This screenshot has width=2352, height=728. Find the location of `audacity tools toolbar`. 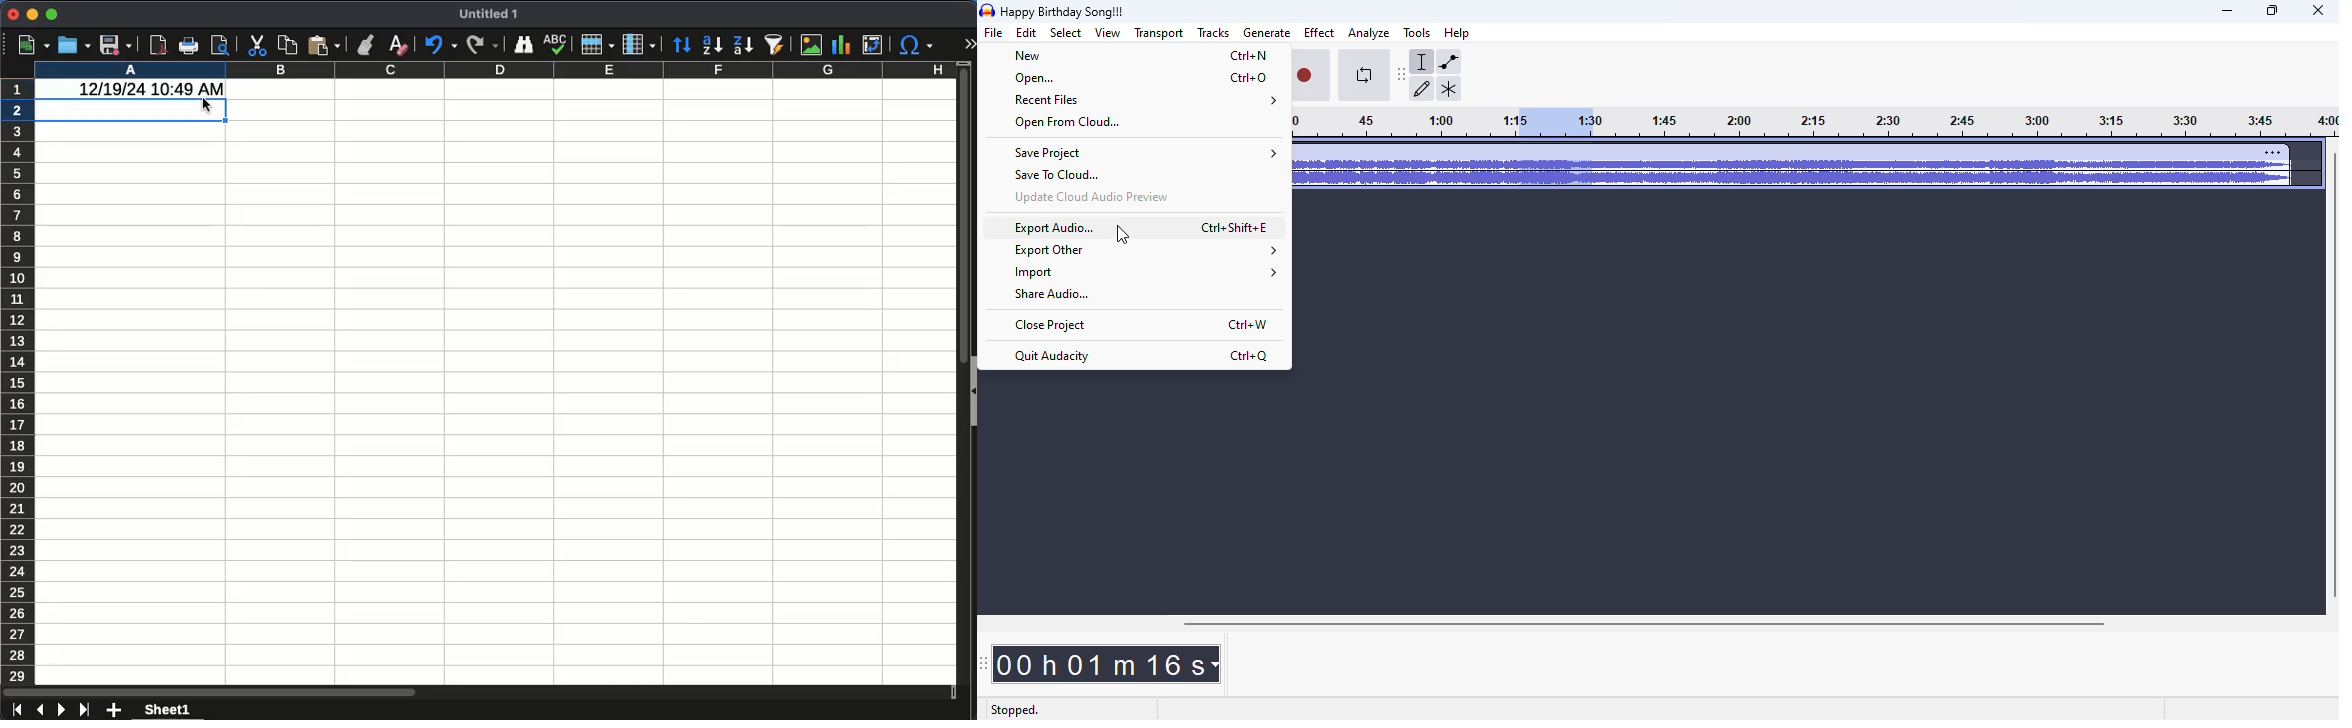

audacity tools toolbar is located at coordinates (1401, 75).